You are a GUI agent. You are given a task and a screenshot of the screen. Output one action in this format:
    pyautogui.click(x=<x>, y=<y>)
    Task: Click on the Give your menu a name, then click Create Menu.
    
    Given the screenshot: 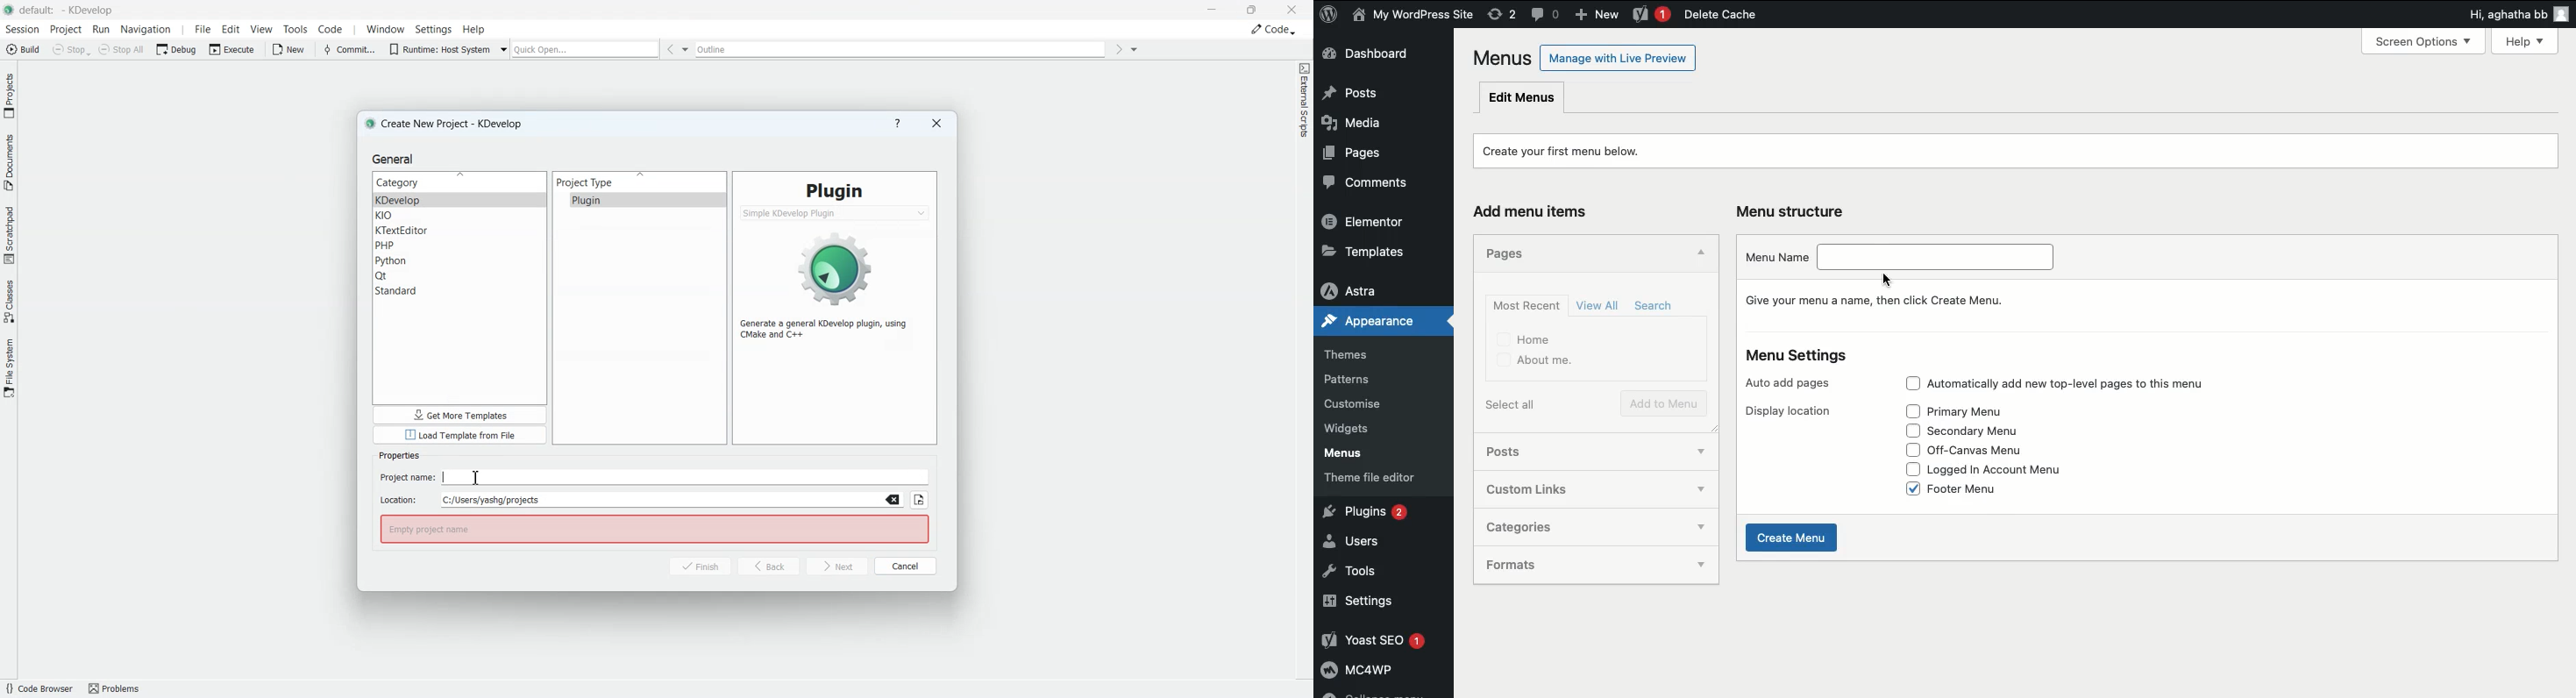 What is the action you would take?
    pyautogui.click(x=1884, y=299)
    